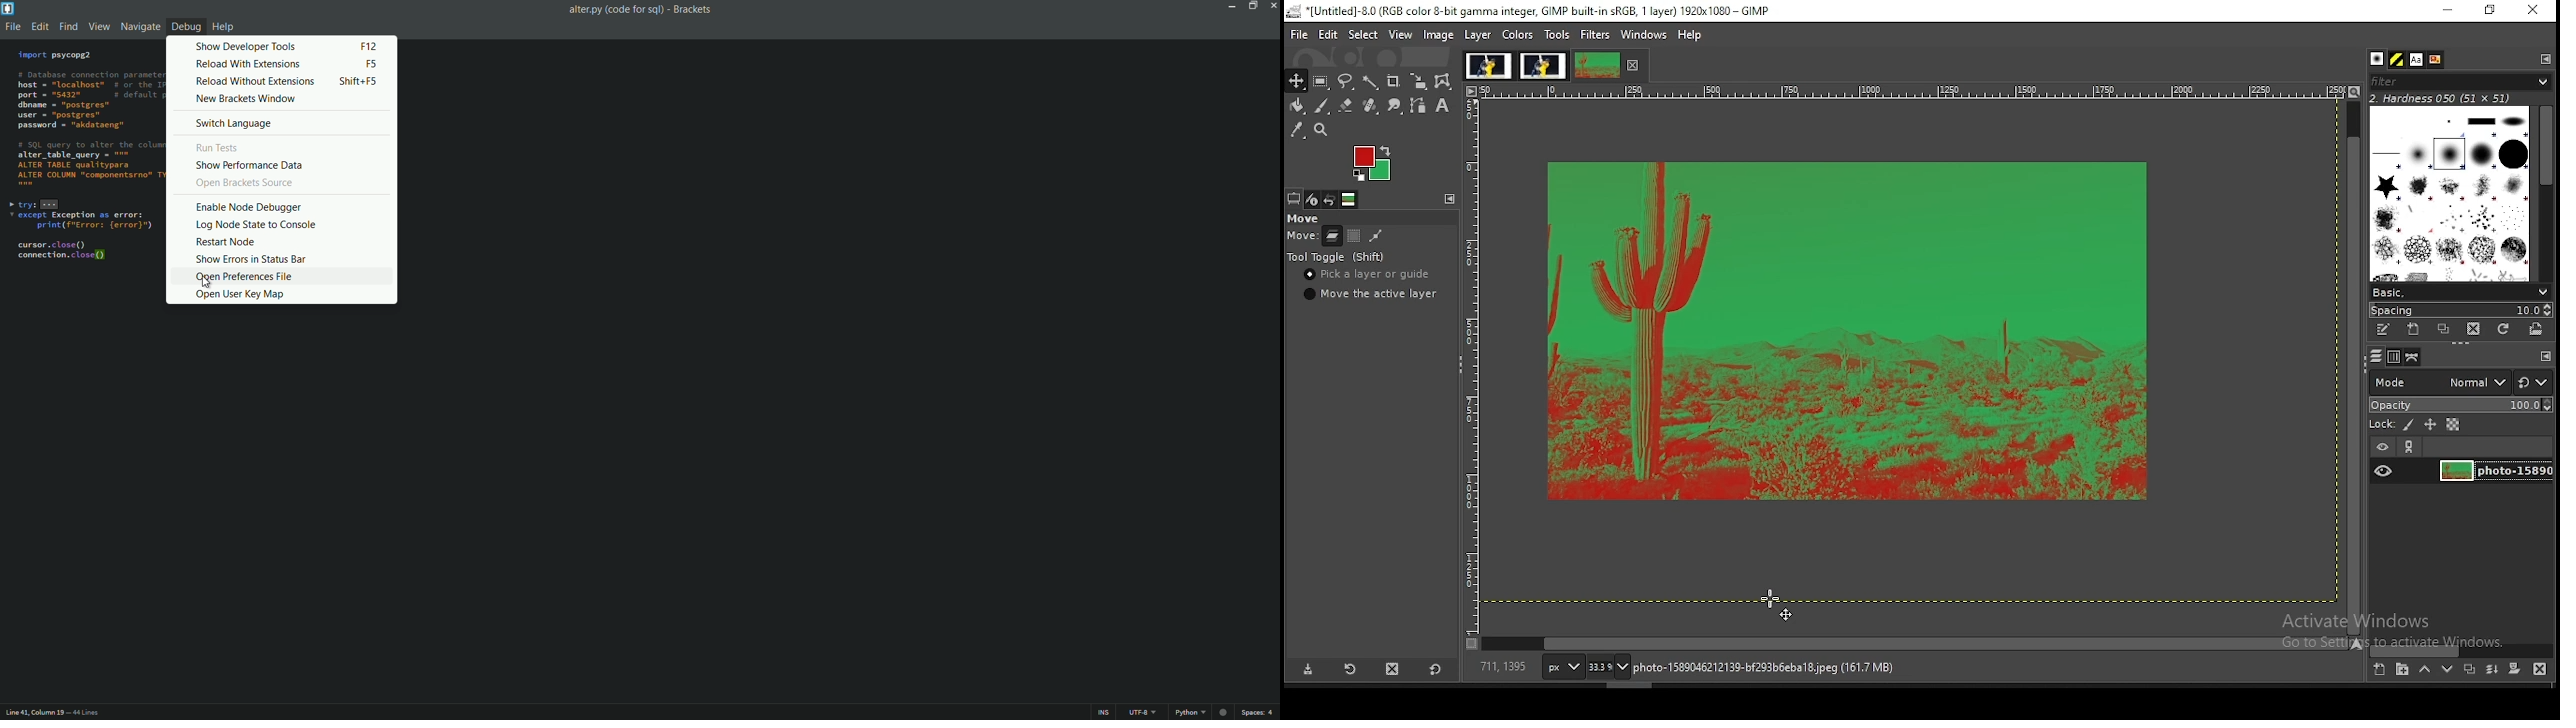  What do you see at coordinates (1350, 200) in the screenshot?
I see `images` at bounding box center [1350, 200].